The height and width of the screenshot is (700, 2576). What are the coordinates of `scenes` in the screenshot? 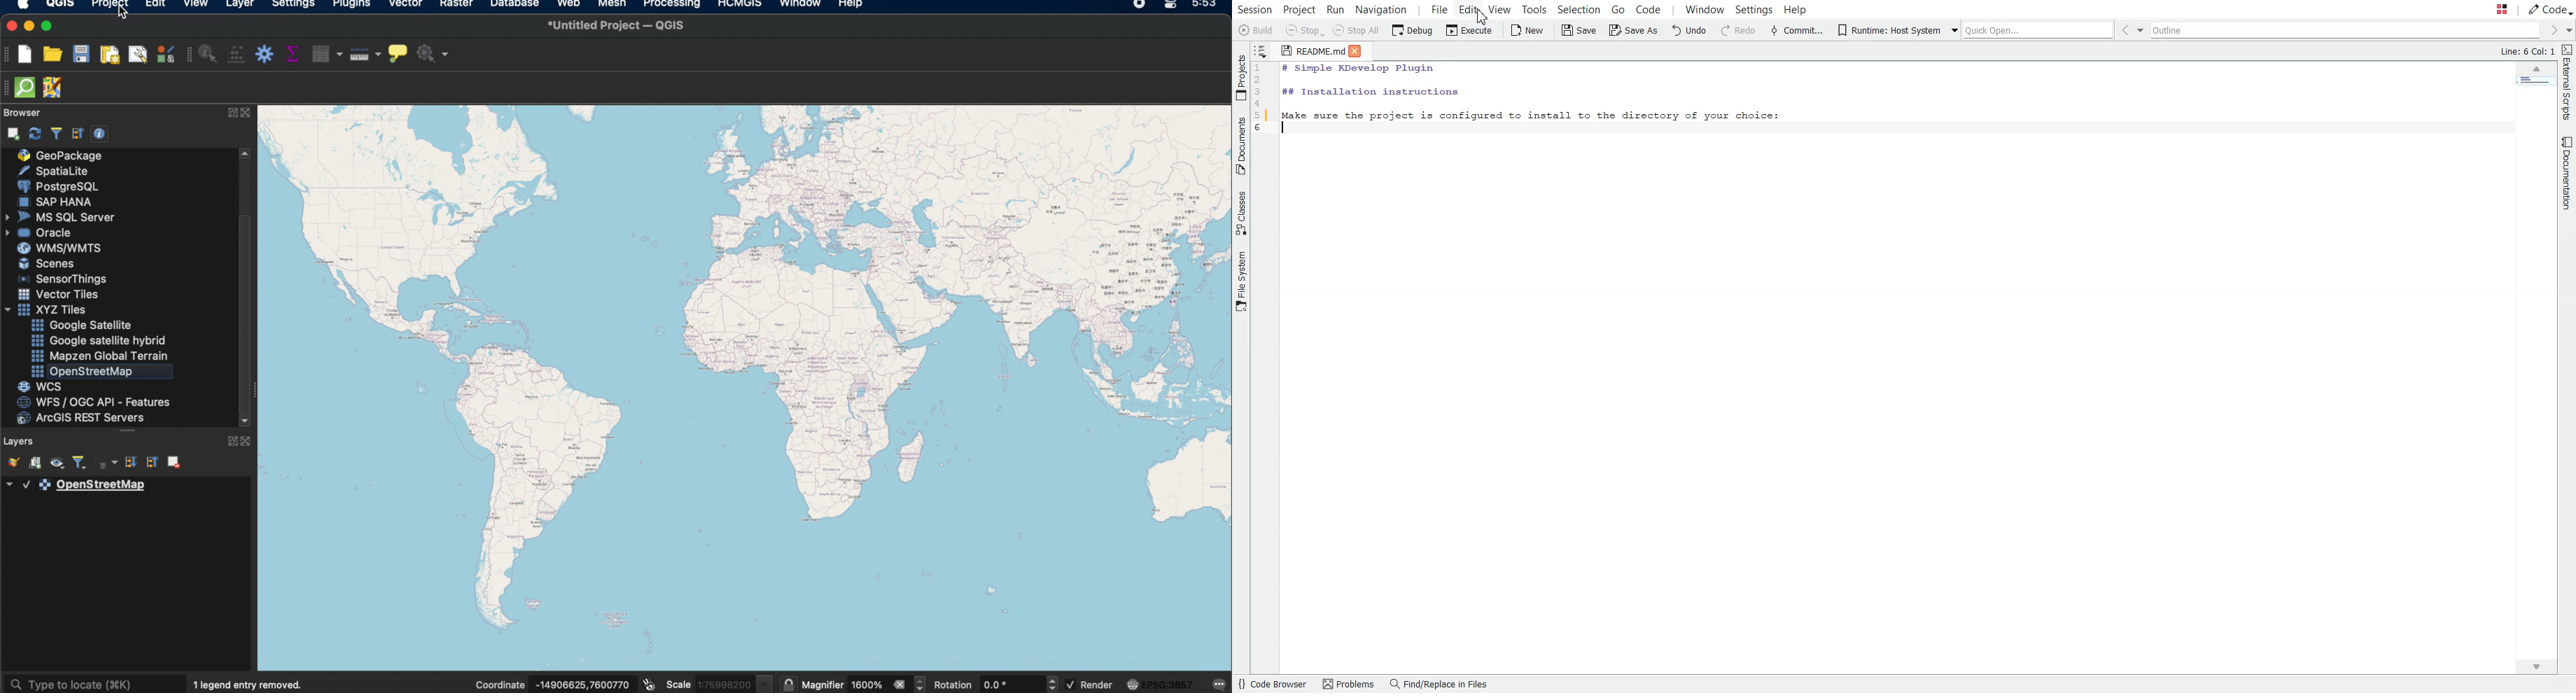 It's located at (43, 262).